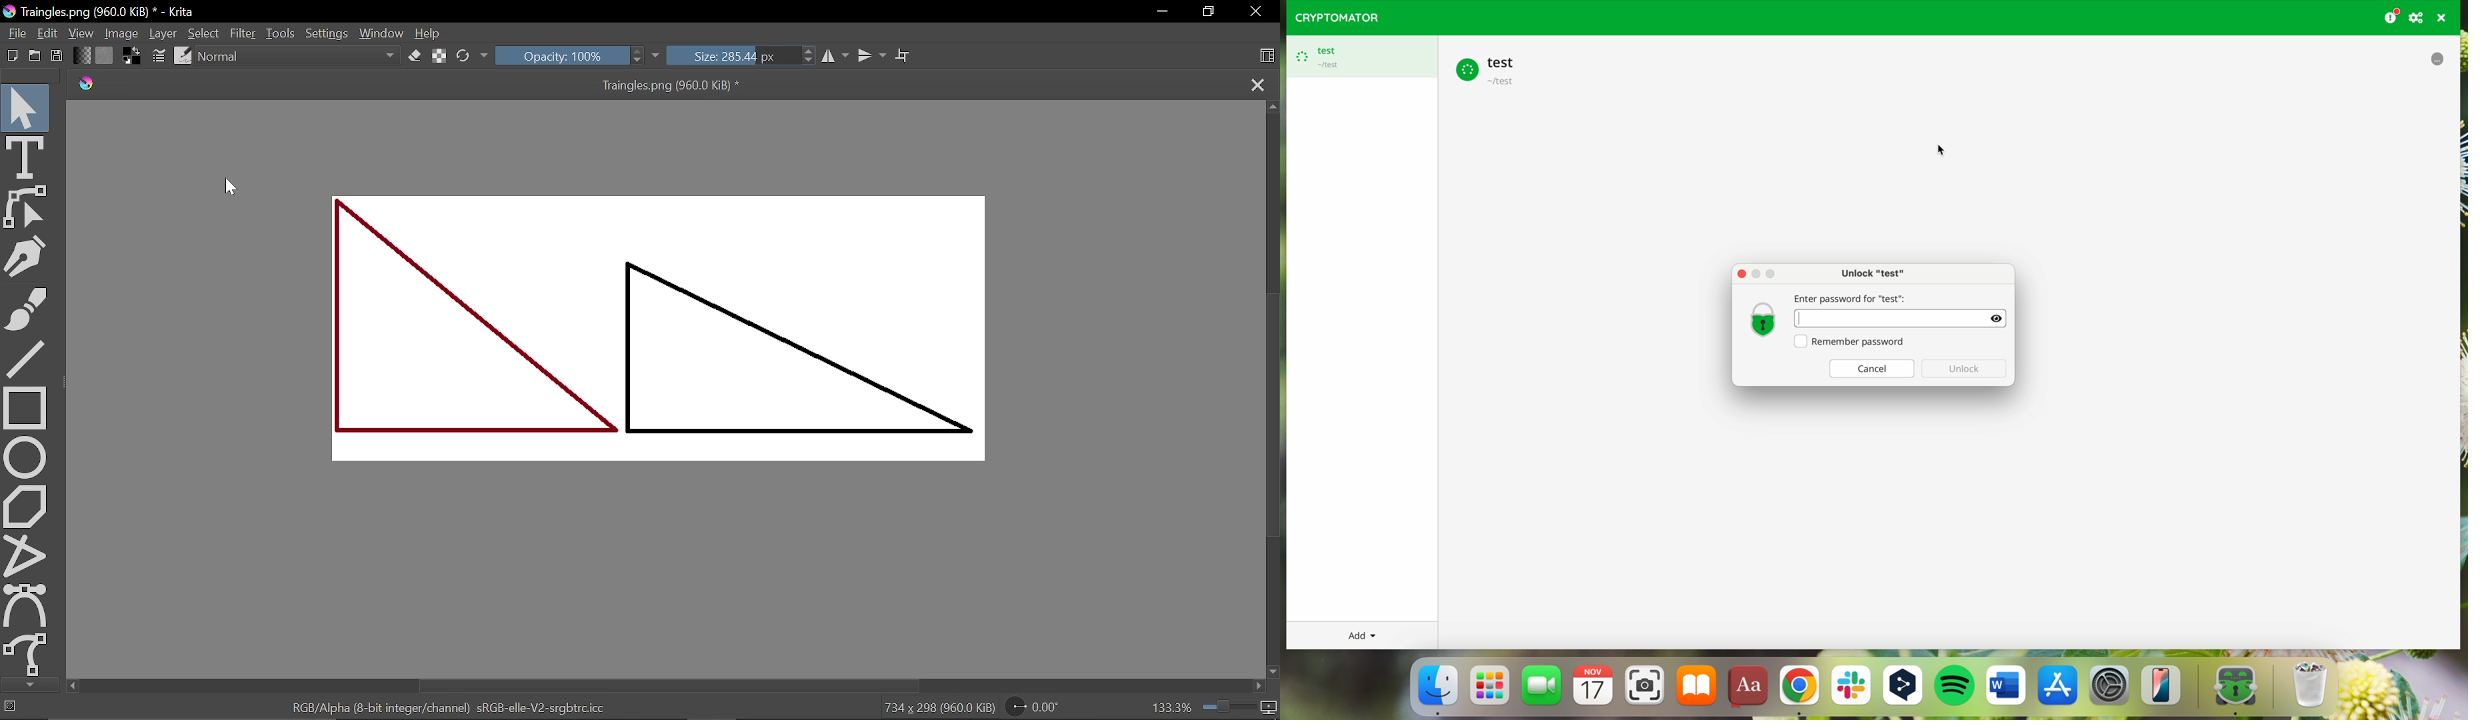  What do you see at coordinates (162, 33) in the screenshot?
I see `Layer` at bounding box center [162, 33].